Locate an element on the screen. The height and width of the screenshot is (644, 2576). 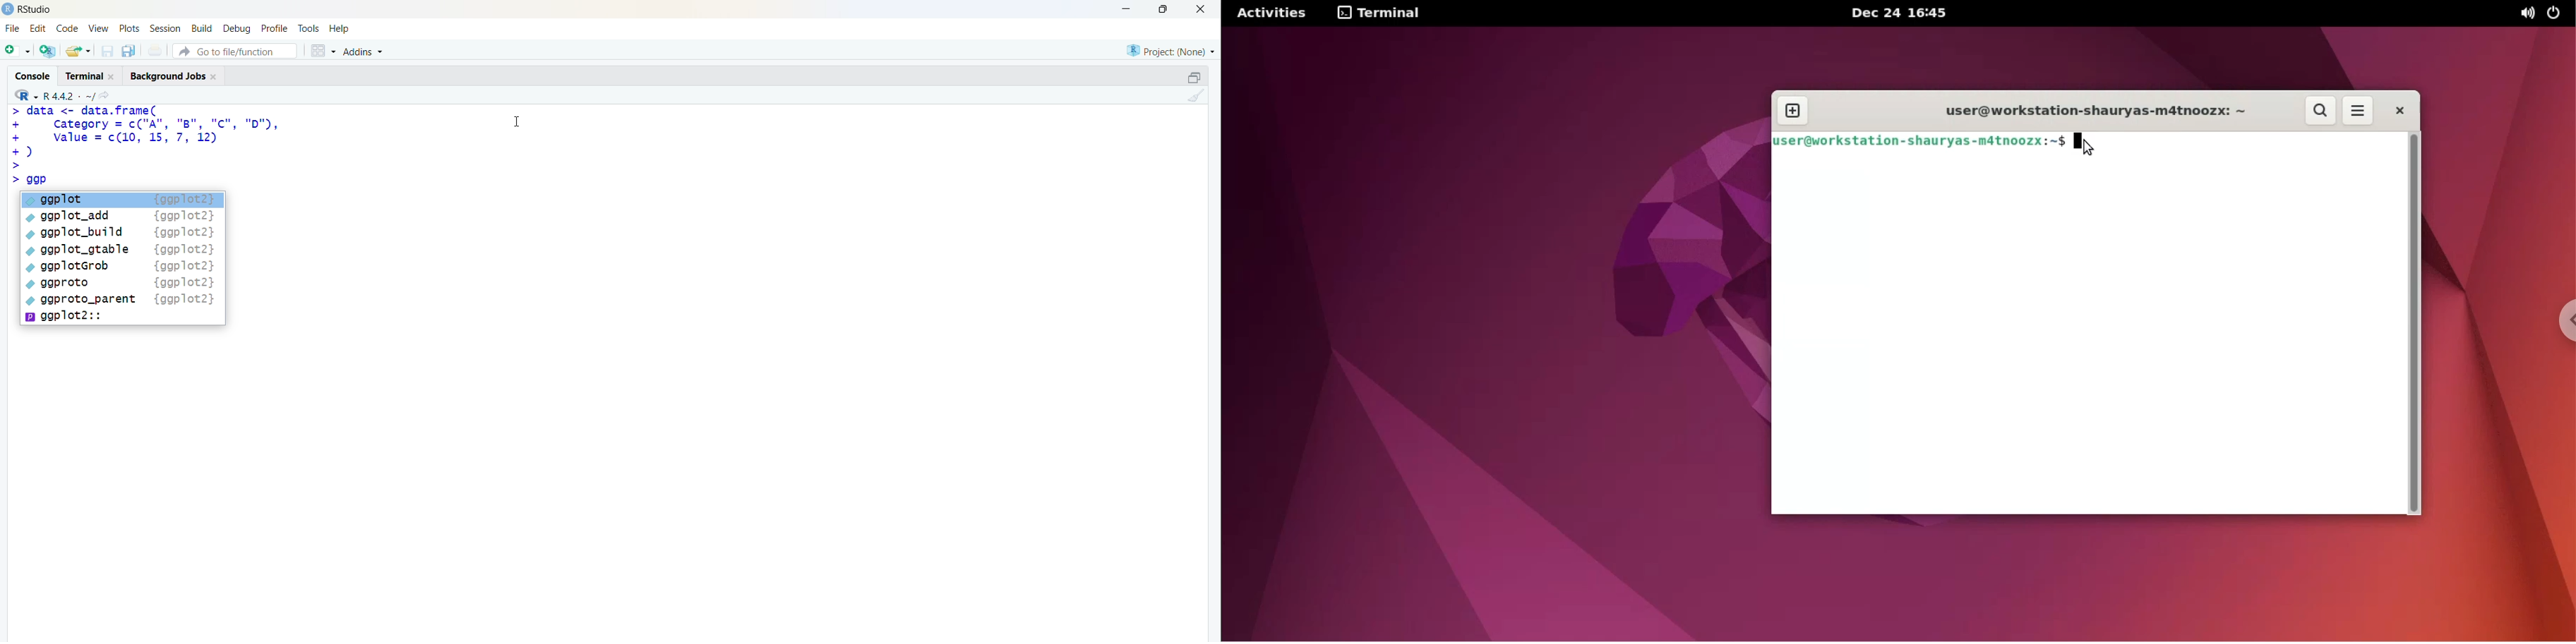
maximize is located at coordinates (1168, 9).